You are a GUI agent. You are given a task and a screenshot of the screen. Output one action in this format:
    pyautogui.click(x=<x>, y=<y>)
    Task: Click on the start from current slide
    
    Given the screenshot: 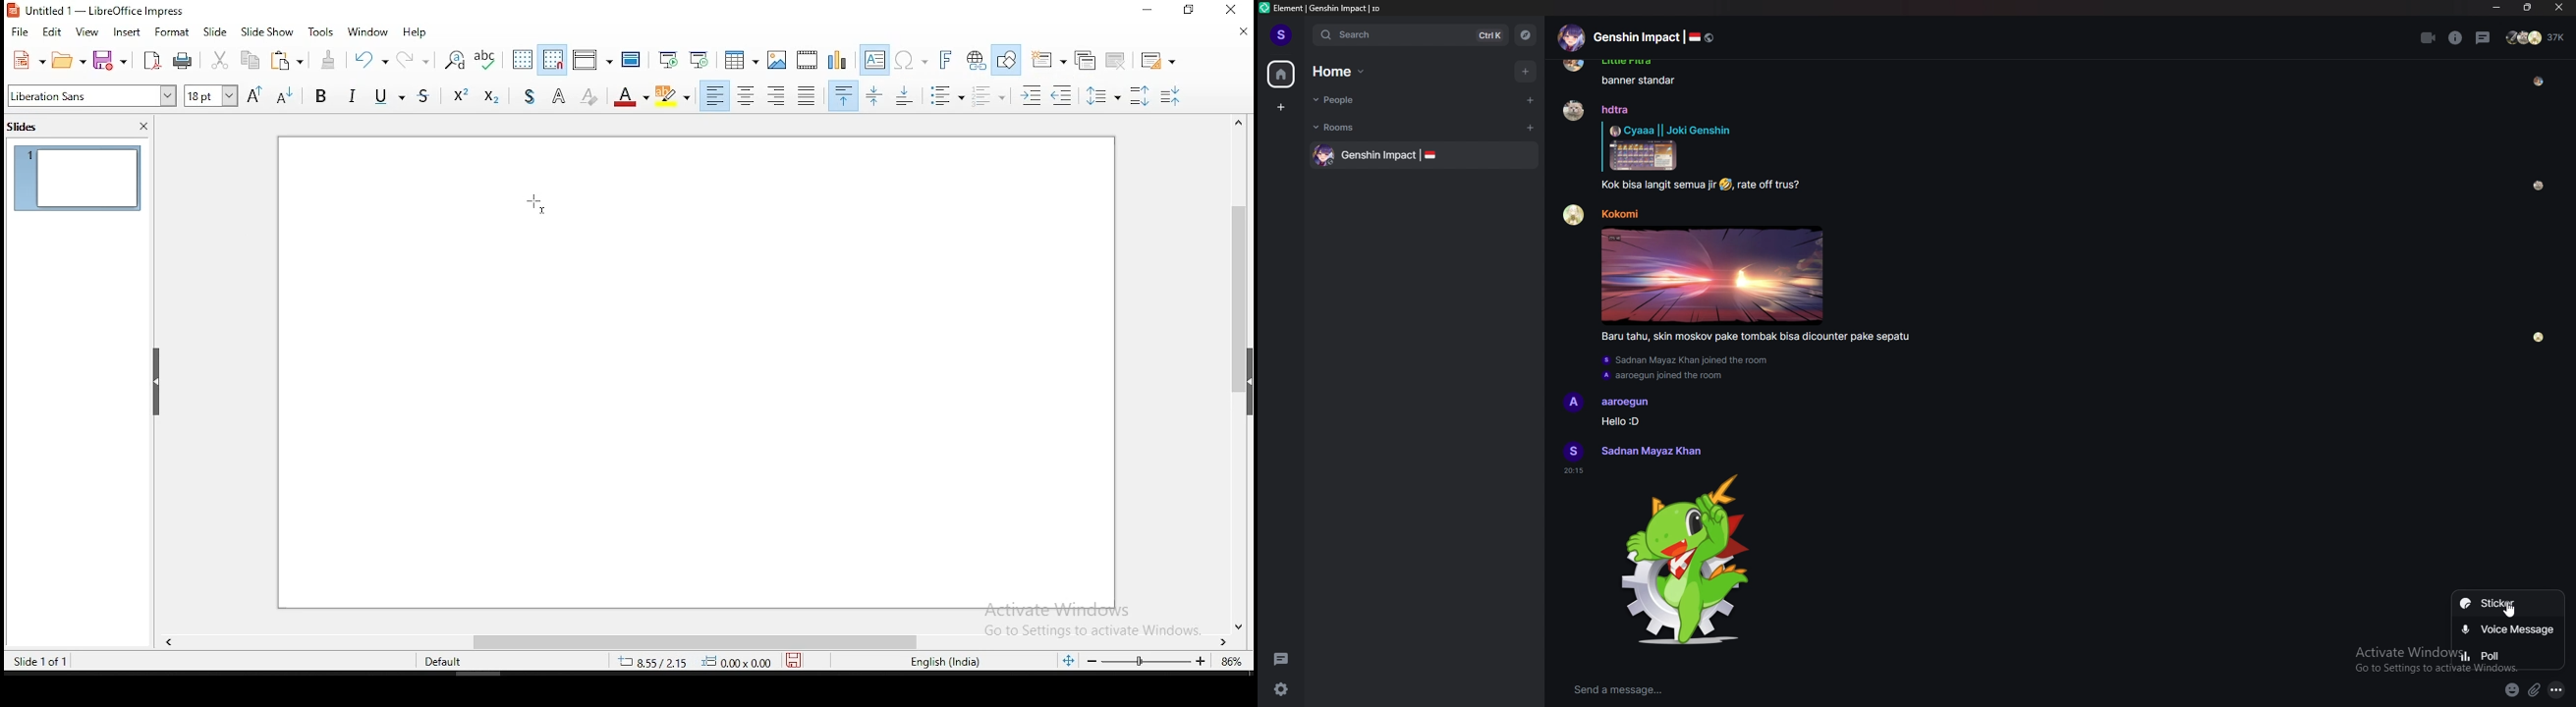 What is the action you would take?
    pyautogui.click(x=698, y=61)
    